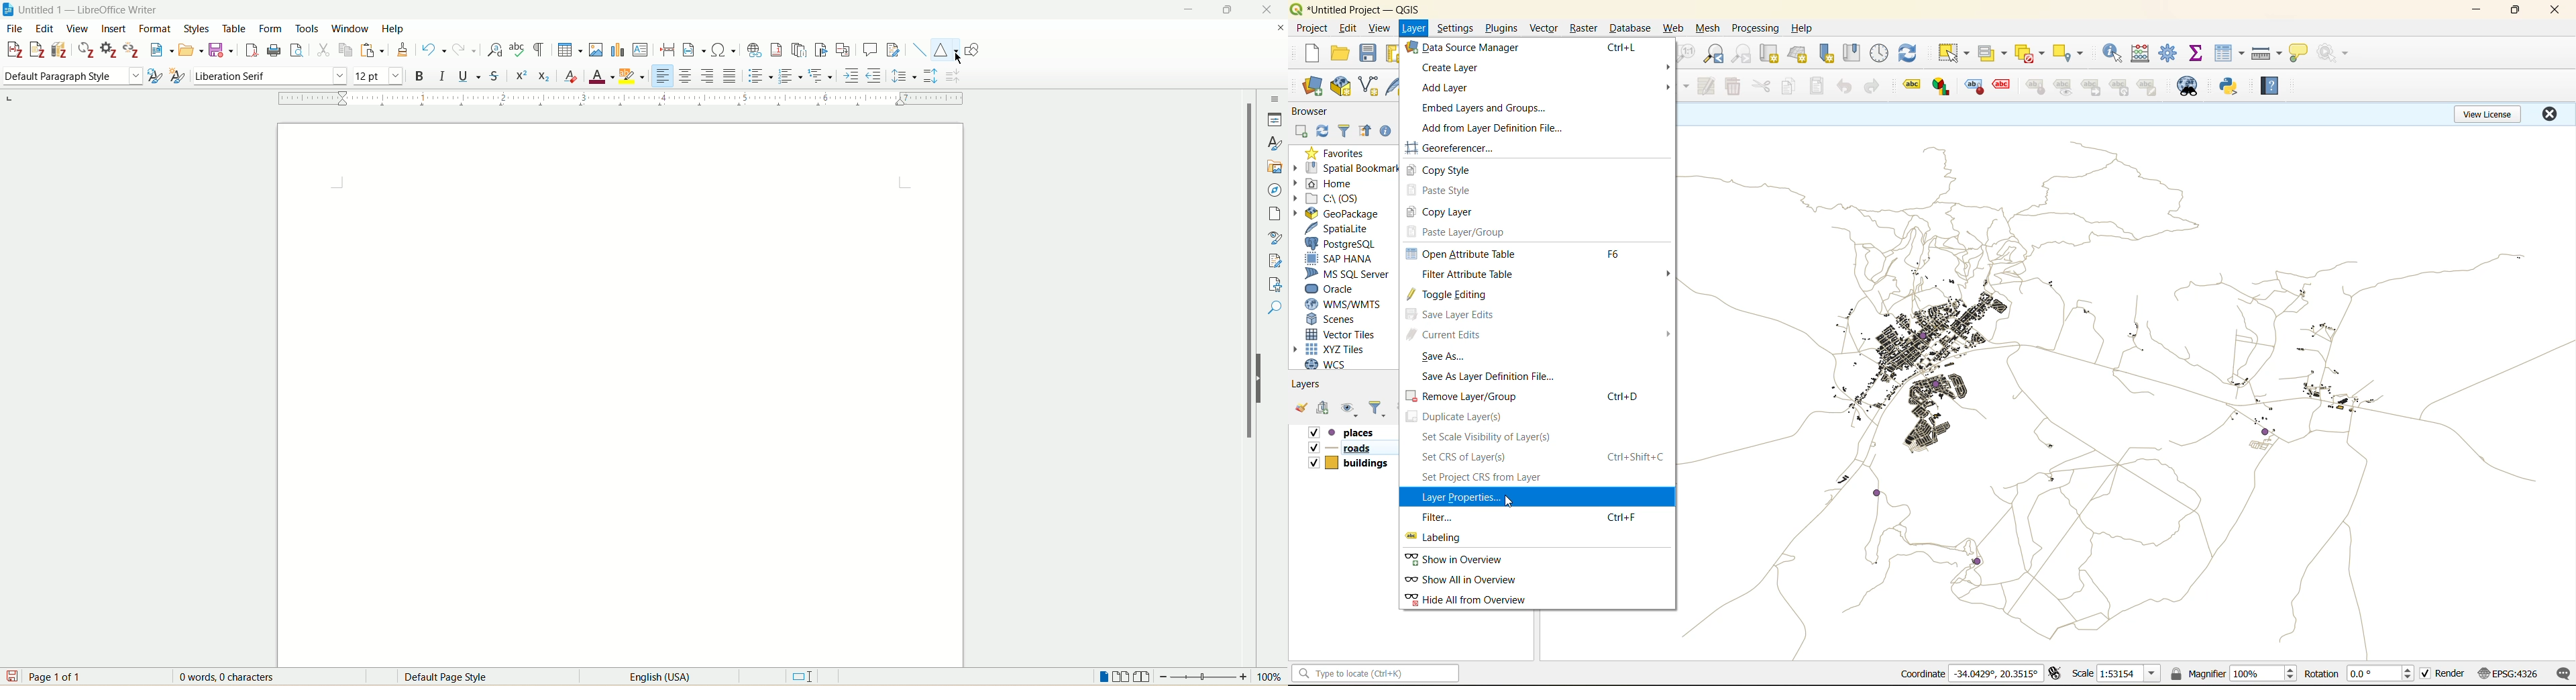 Image resolution: width=2576 pixels, height=700 pixels. I want to click on accessibility check, so click(1275, 284).